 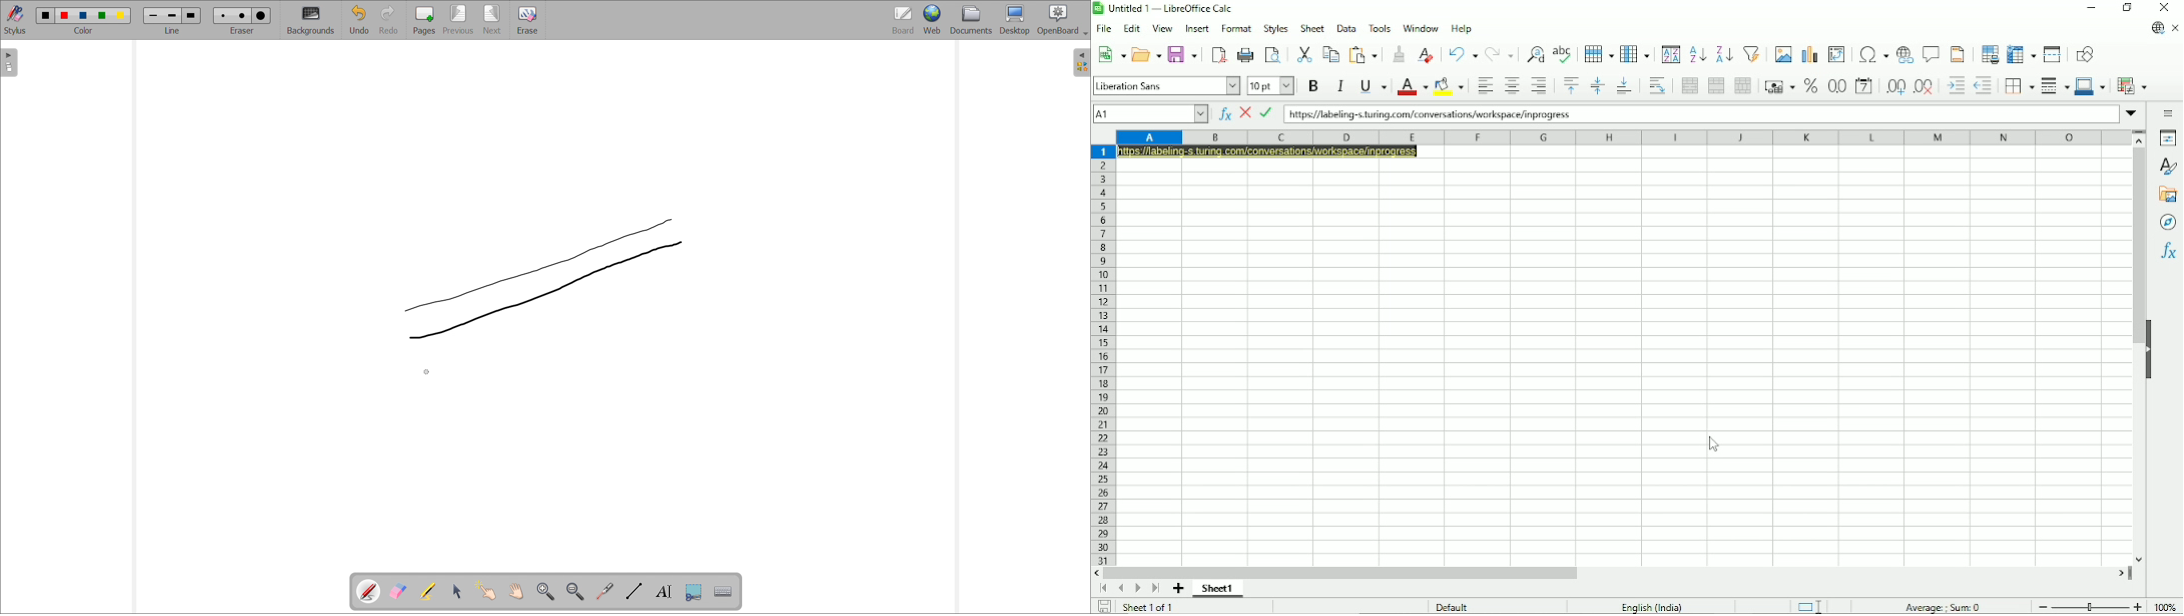 What do you see at coordinates (243, 31) in the screenshot?
I see `select eraser size` at bounding box center [243, 31].